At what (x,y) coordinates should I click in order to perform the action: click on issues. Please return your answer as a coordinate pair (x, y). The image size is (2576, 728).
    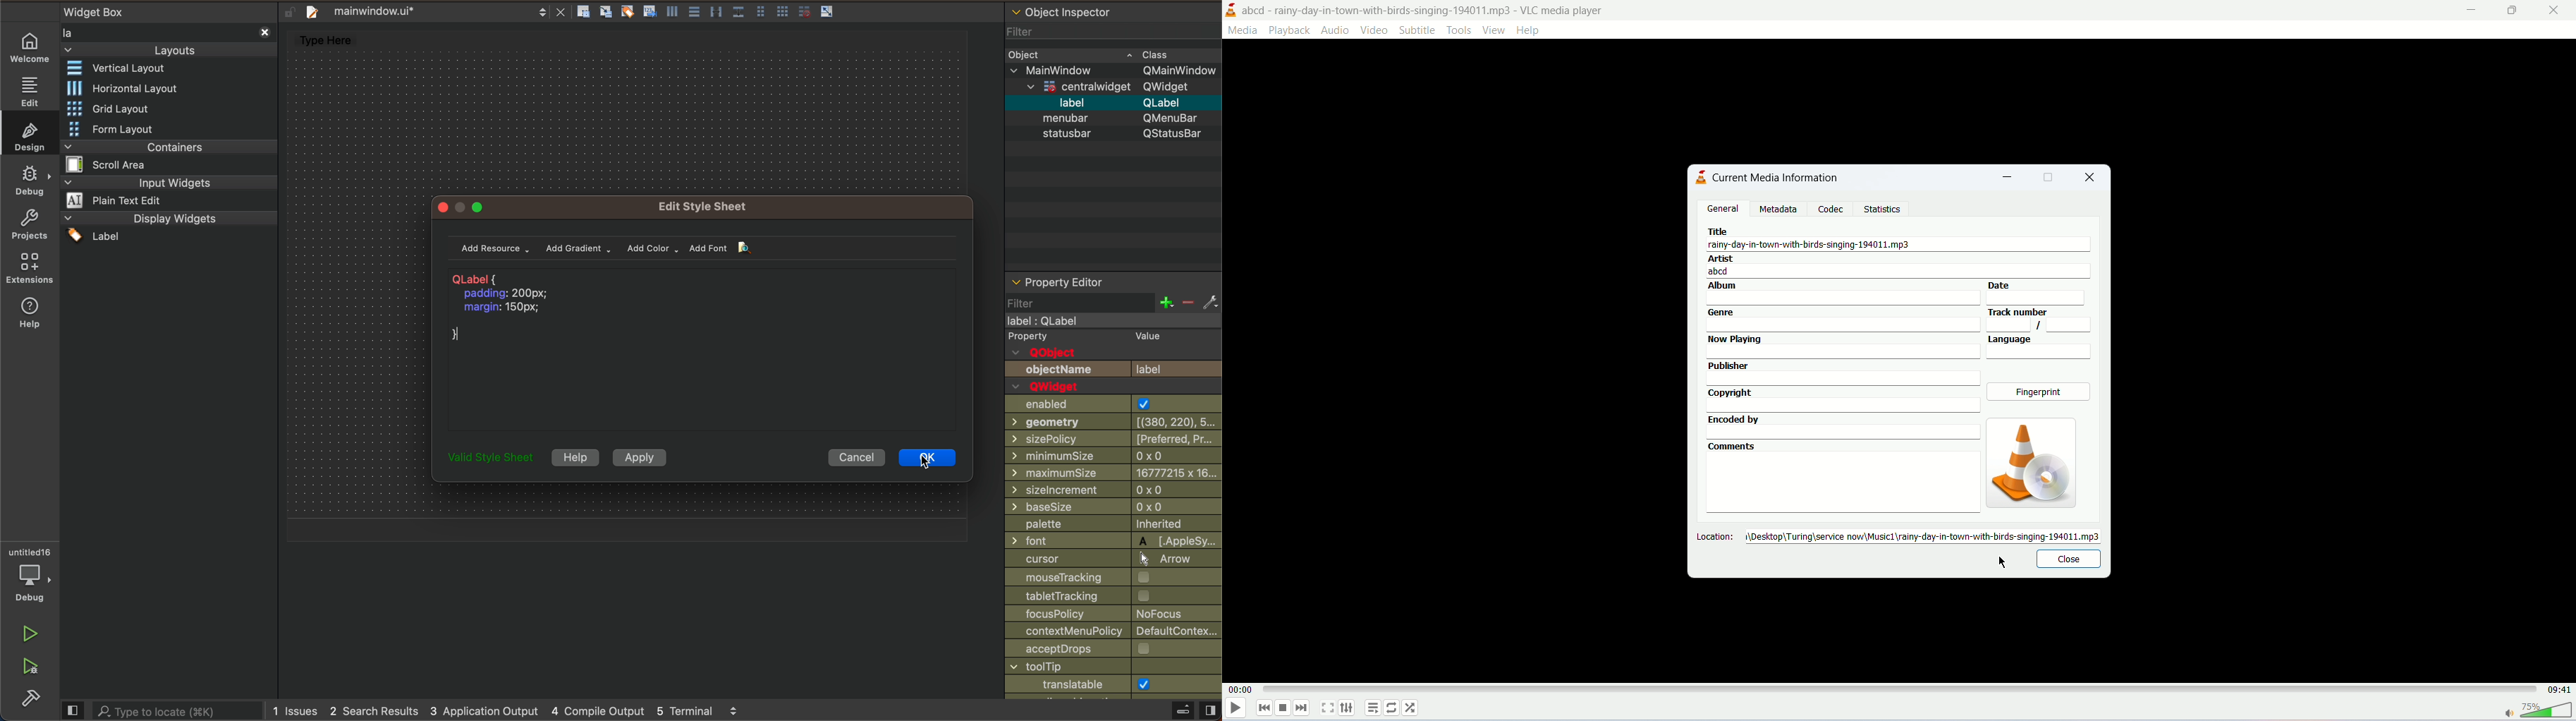
    Looking at the image, I should click on (295, 711).